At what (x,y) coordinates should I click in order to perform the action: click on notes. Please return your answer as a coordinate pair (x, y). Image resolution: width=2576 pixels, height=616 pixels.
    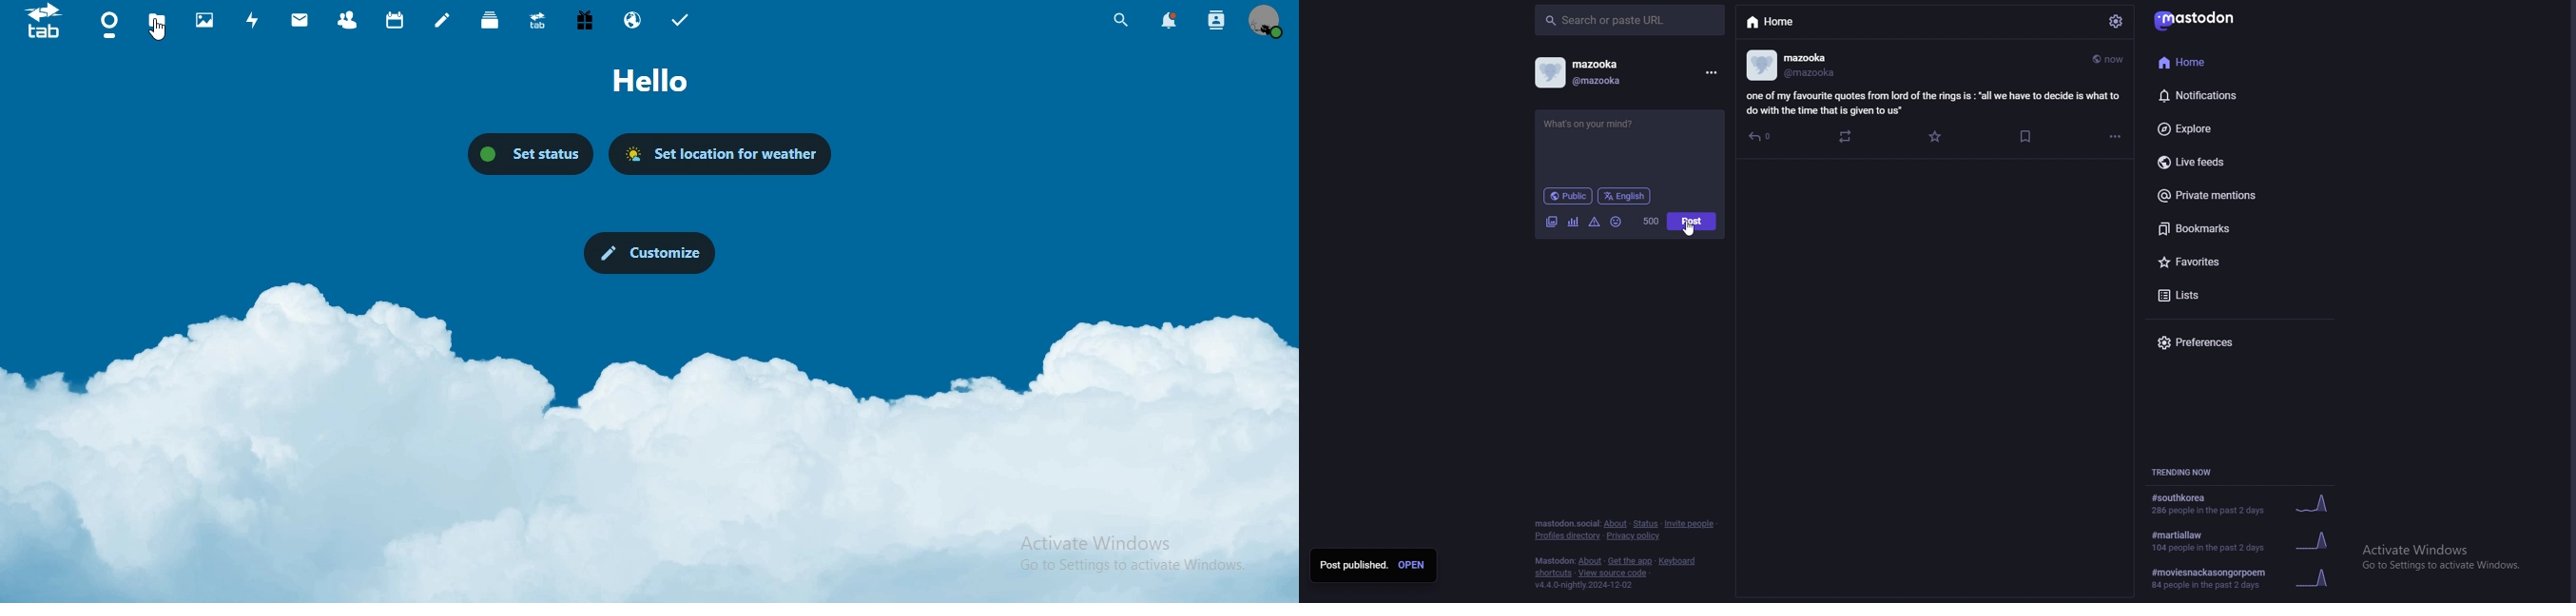
    Looking at the image, I should click on (443, 20).